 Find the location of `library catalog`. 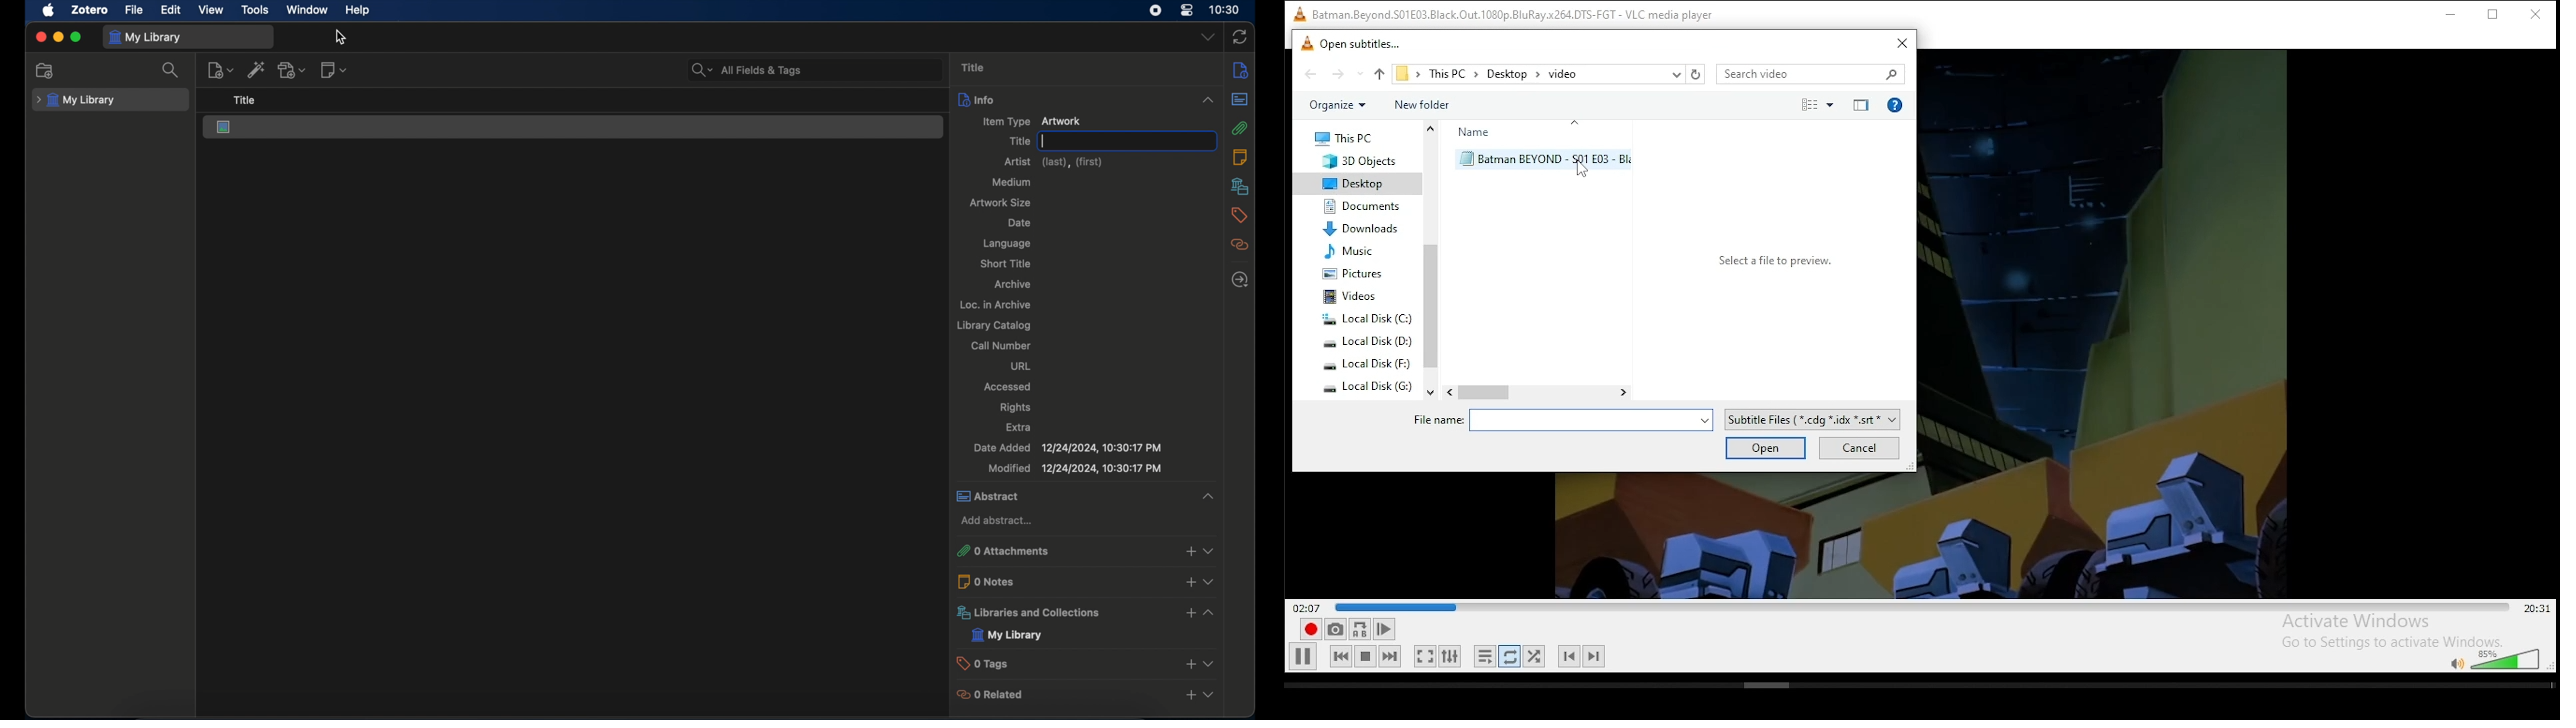

library catalog is located at coordinates (993, 326).